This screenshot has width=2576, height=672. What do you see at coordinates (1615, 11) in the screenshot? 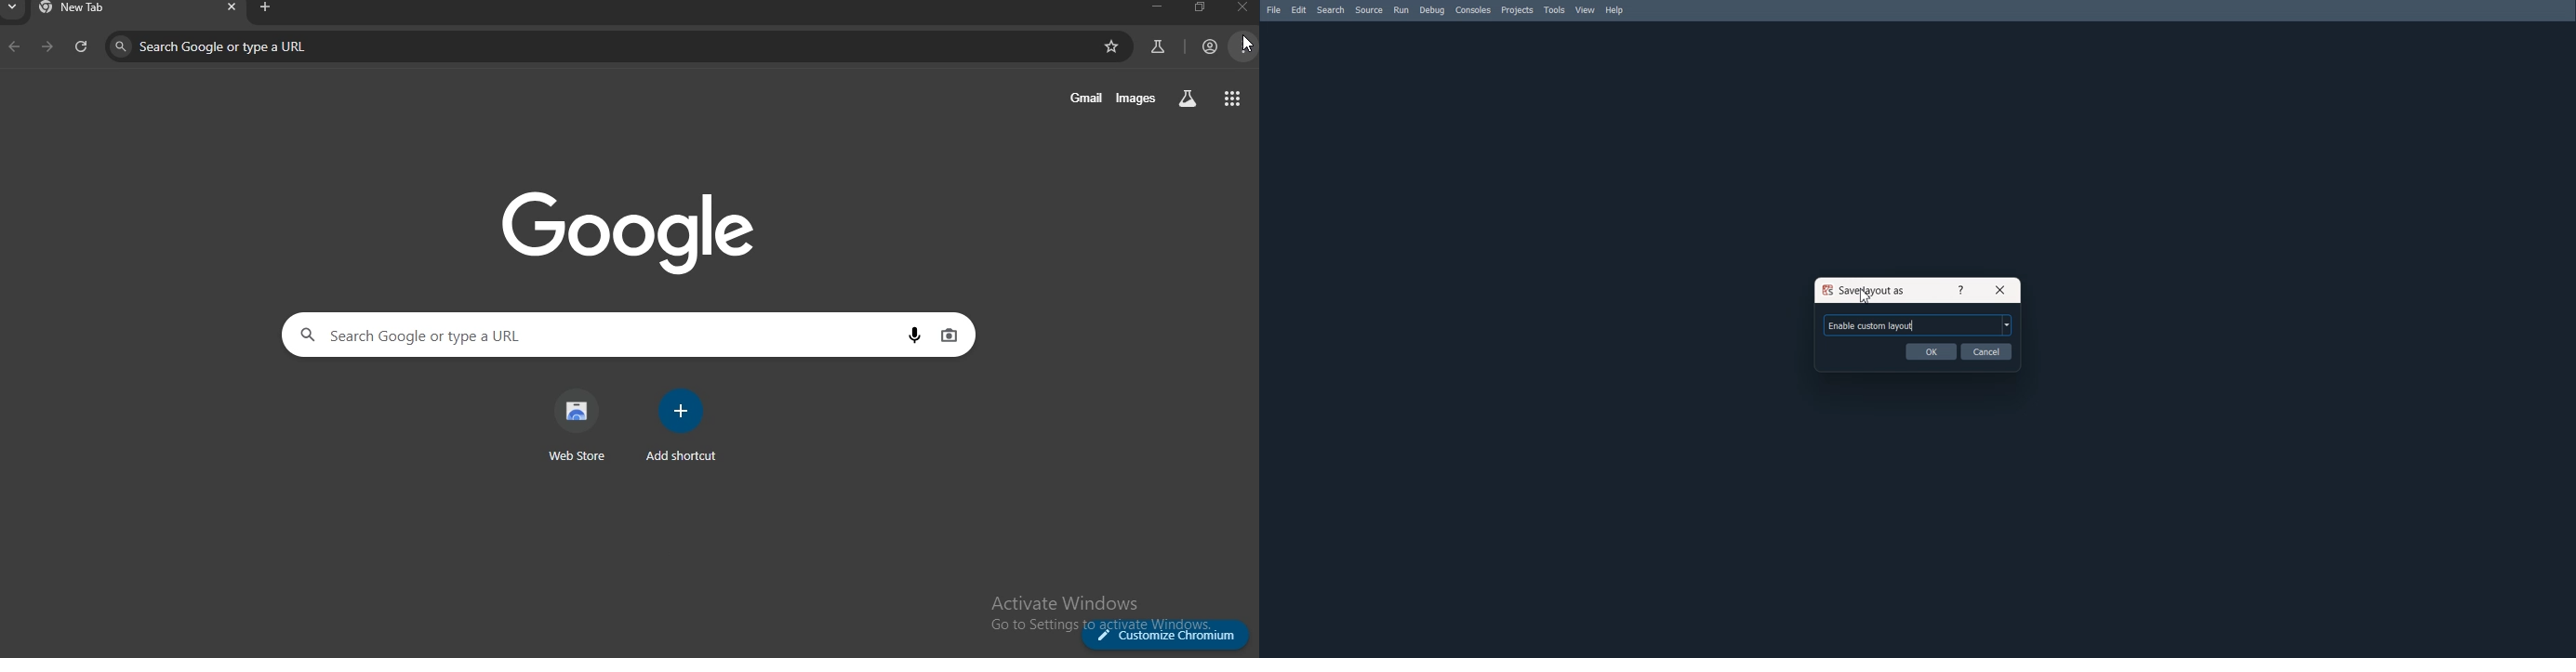
I see `Help` at bounding box center [1615, 11].